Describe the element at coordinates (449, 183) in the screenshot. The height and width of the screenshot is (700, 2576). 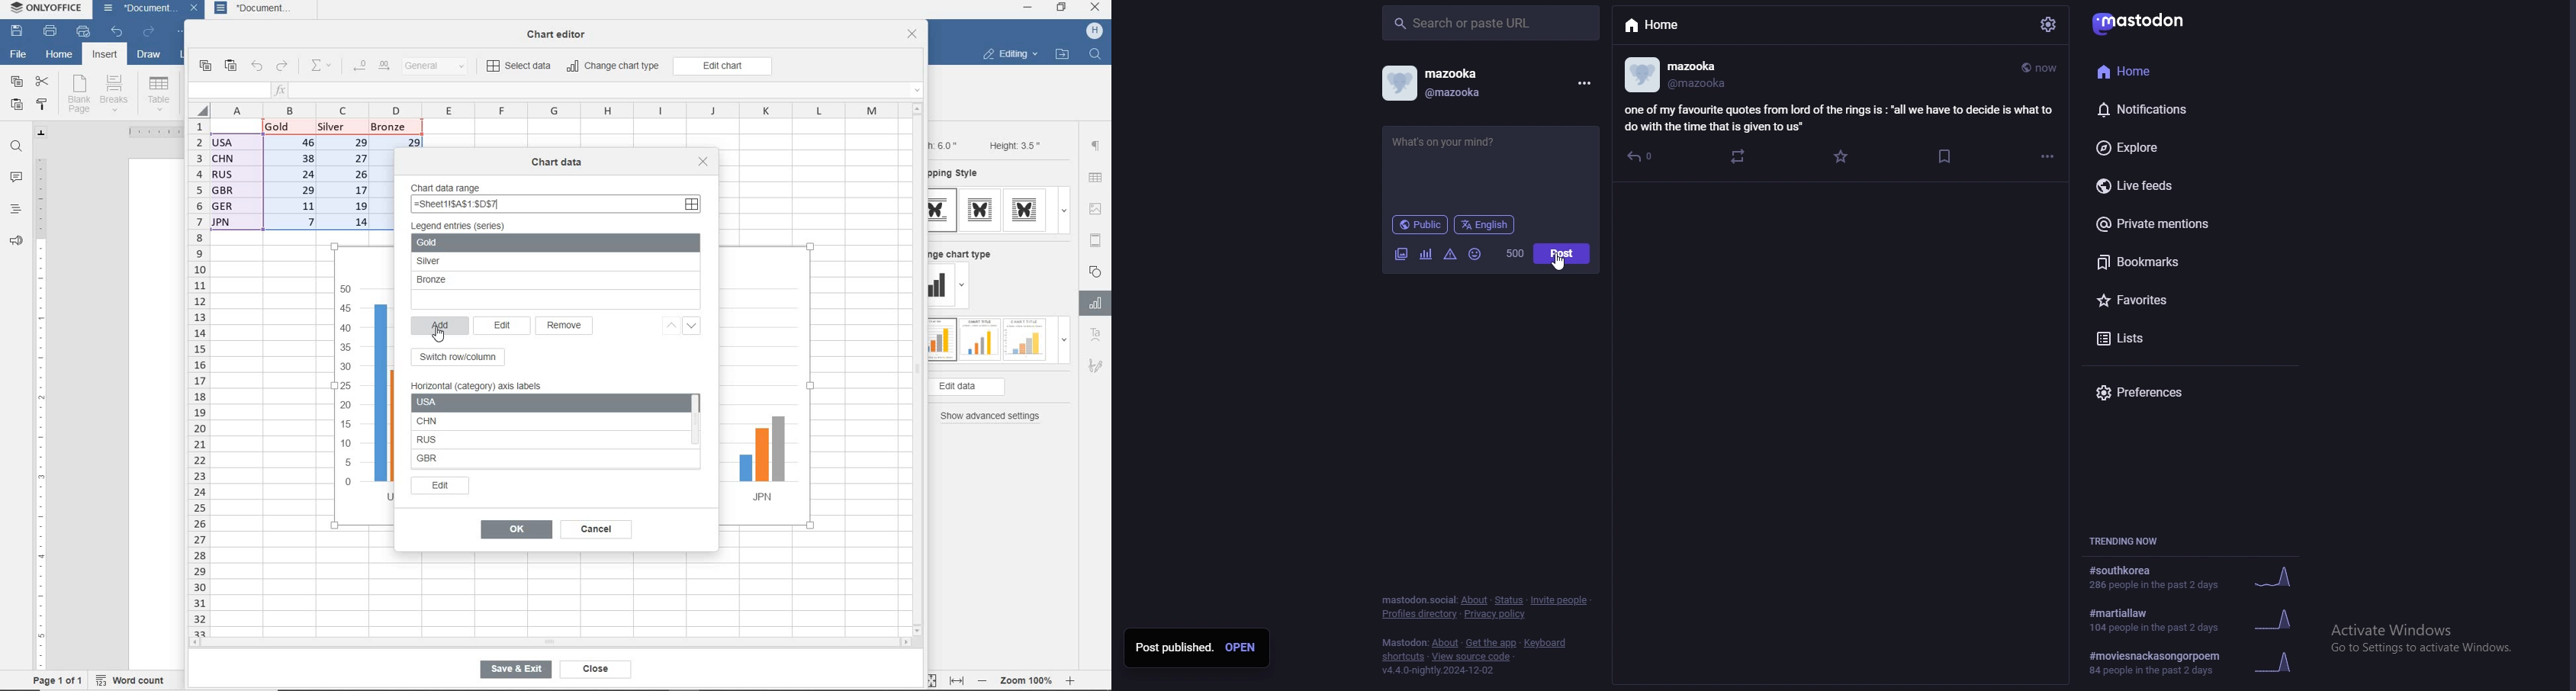
I see `chart data range` at that location.